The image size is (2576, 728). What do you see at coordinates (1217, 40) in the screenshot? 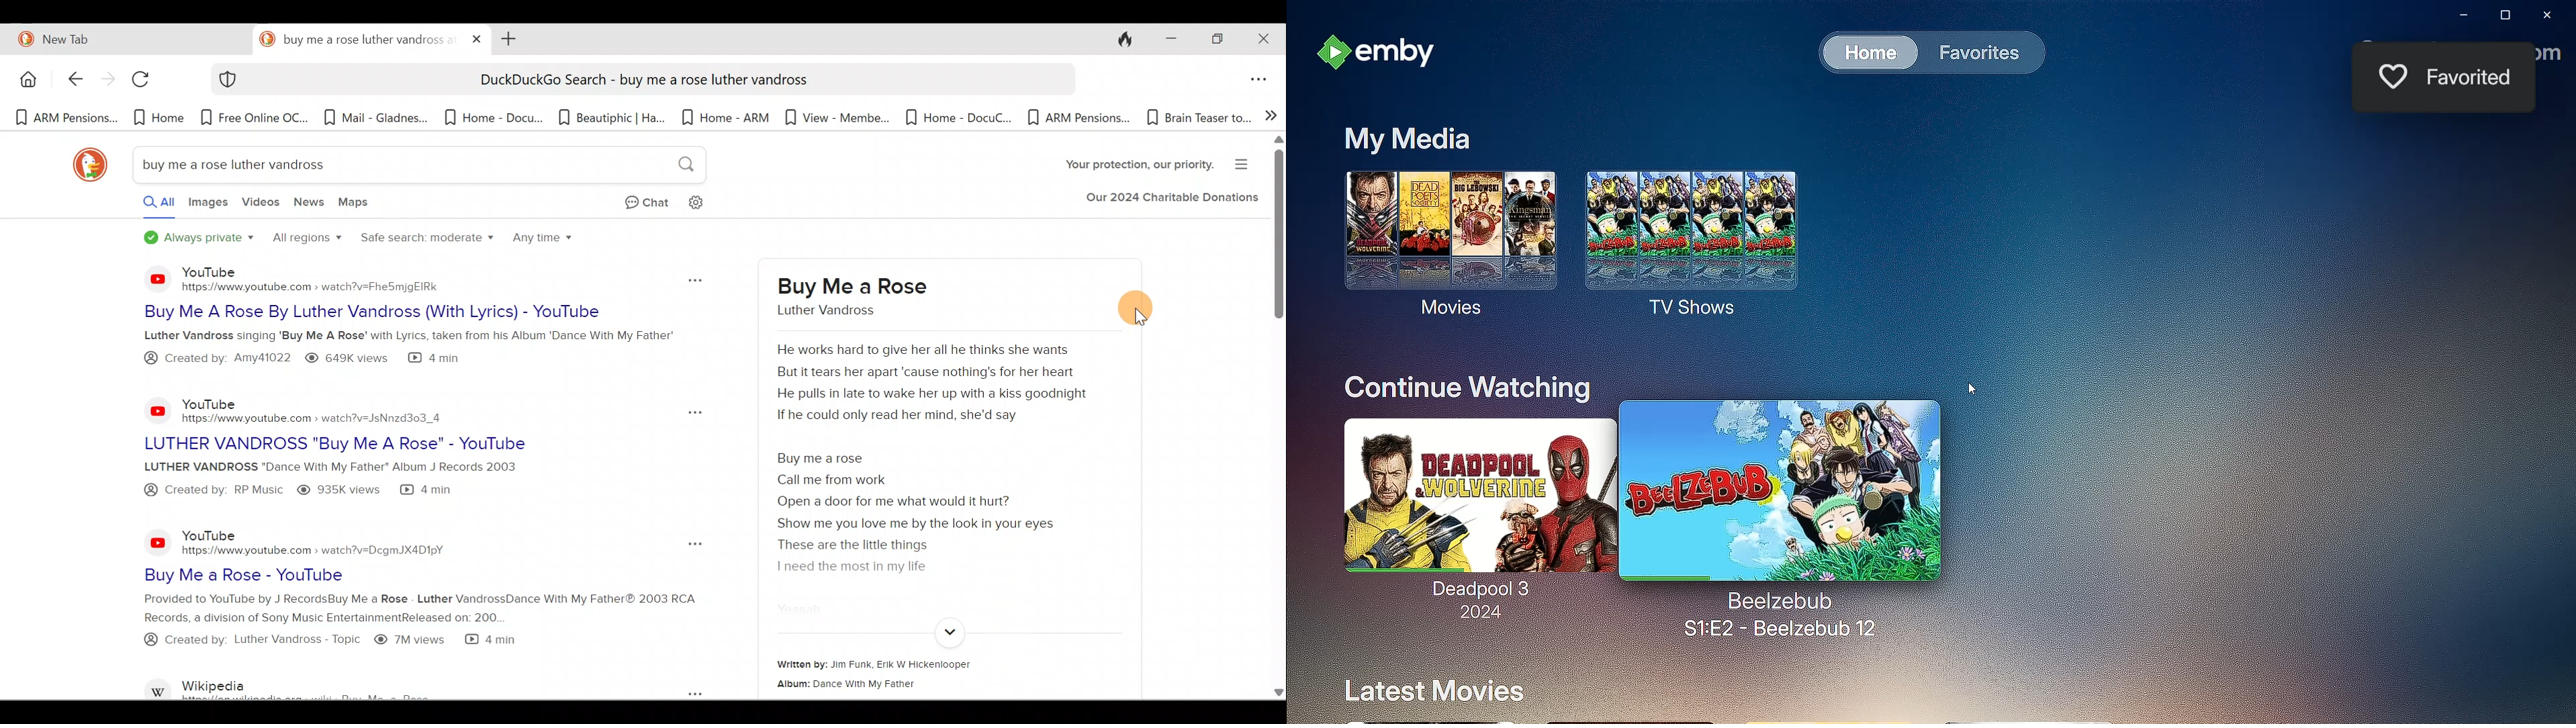
I see `Restore down` at bounding box center [1217, 40].